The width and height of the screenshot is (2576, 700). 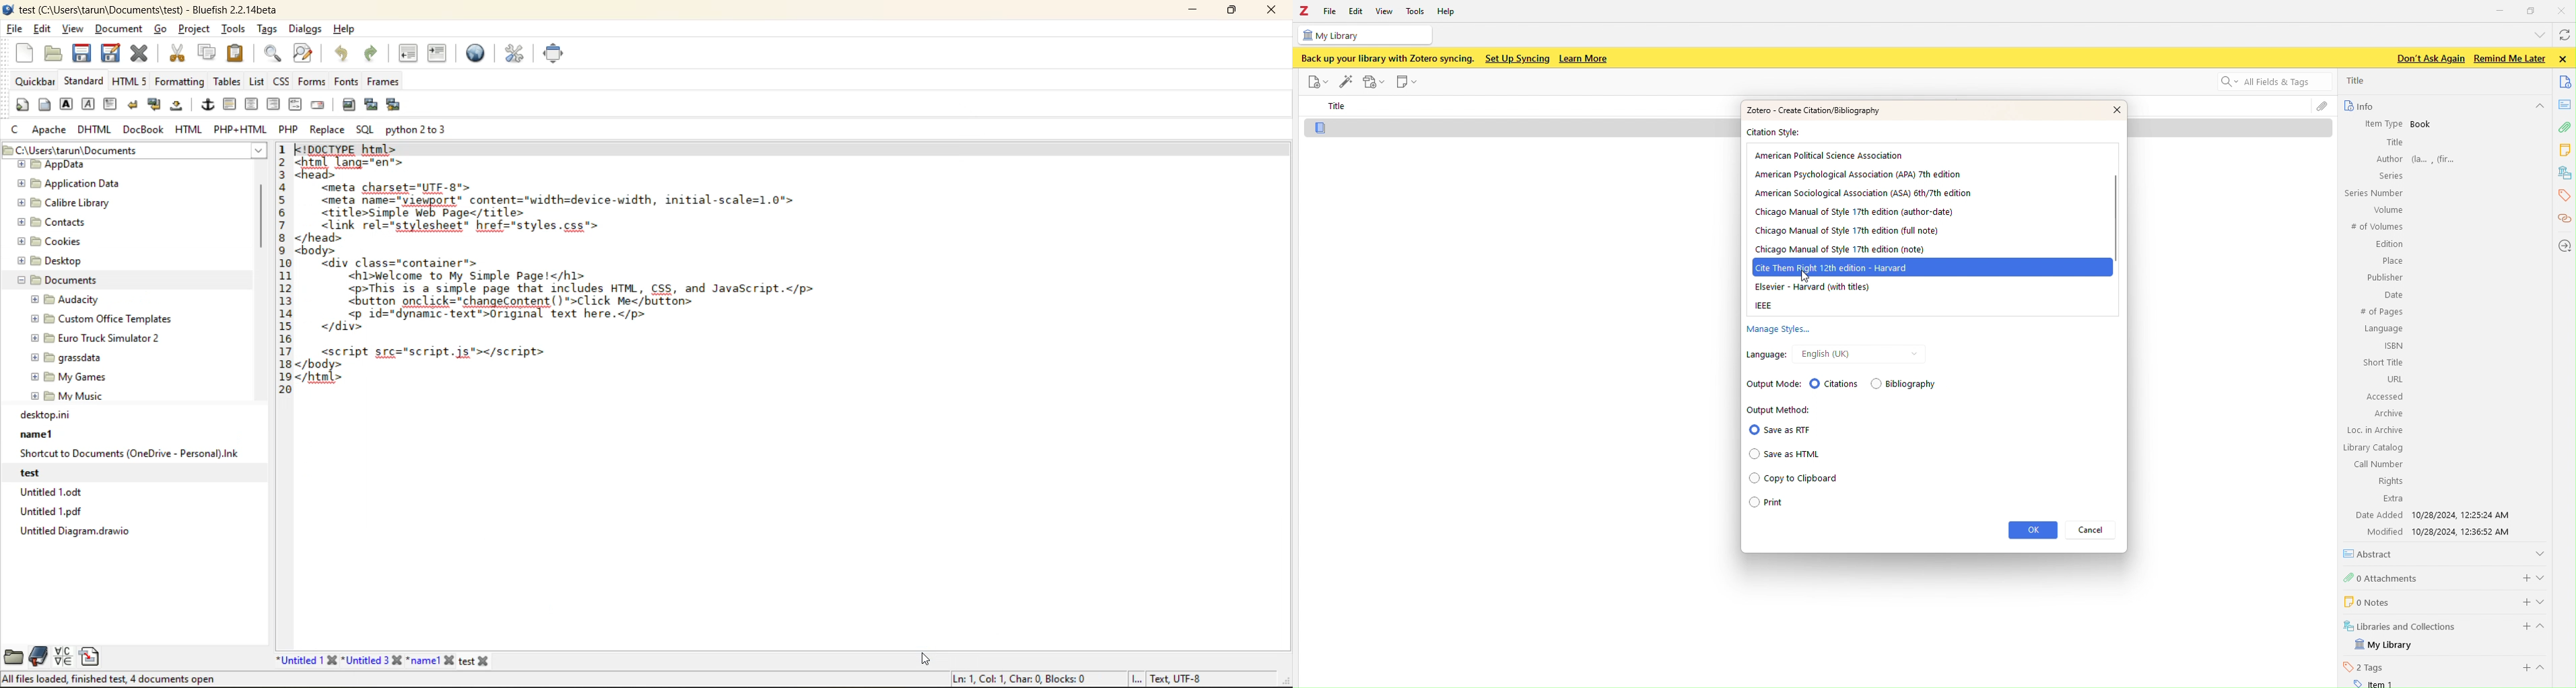 What do you see at coordinates (114, 53) in the screenshot?
I see `save as` at bounding box center [114, 53].